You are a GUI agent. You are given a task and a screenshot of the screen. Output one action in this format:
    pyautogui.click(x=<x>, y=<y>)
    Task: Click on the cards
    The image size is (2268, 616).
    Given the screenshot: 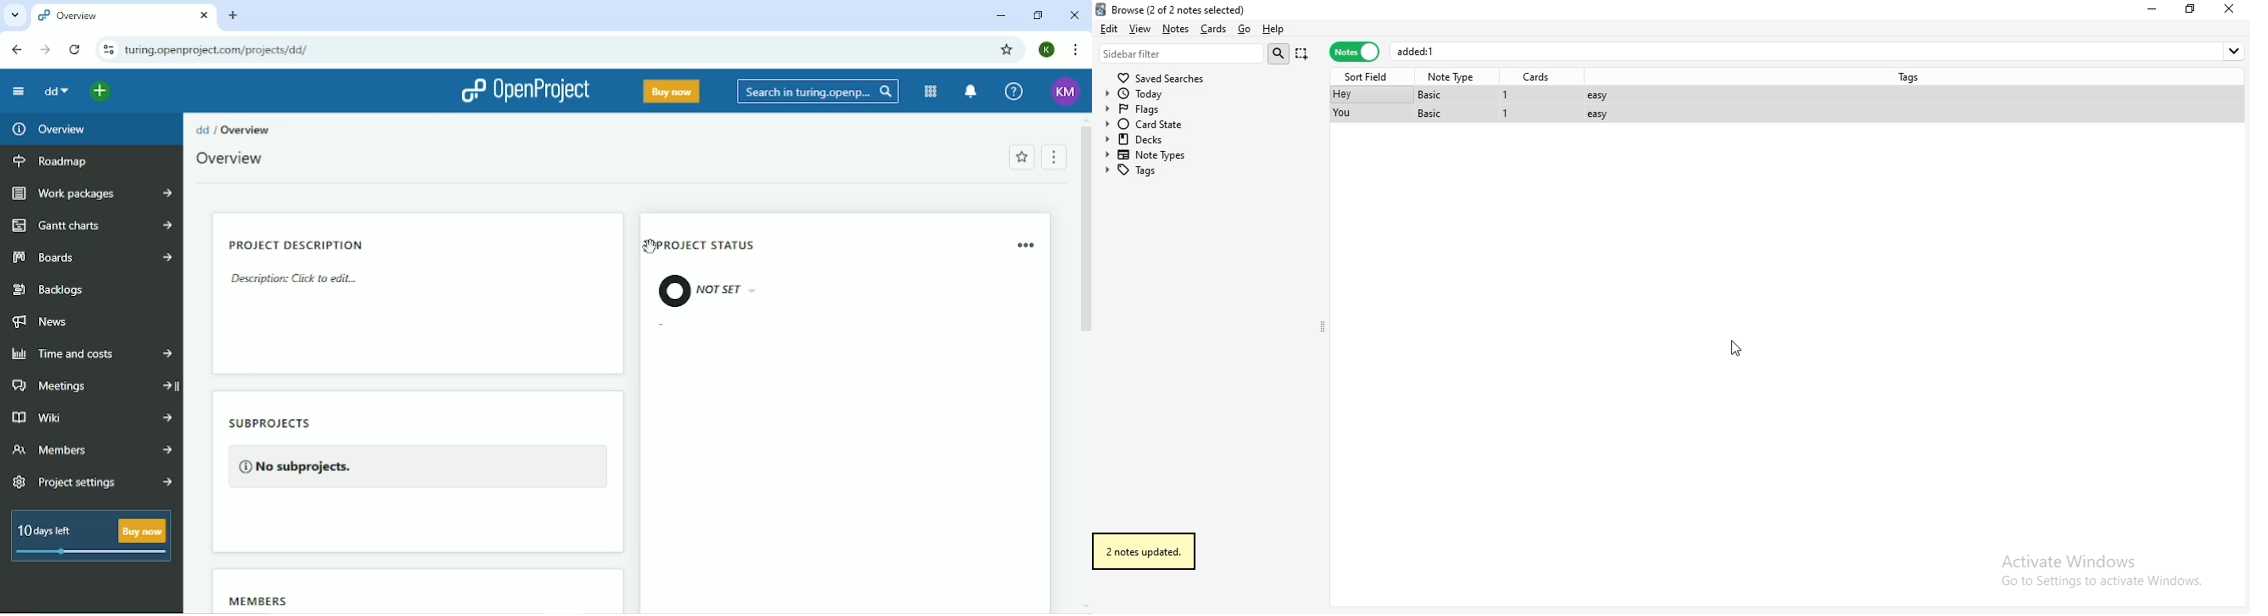 What is the action you would take?
    pyautogui.click(x=1540, y=77)
    